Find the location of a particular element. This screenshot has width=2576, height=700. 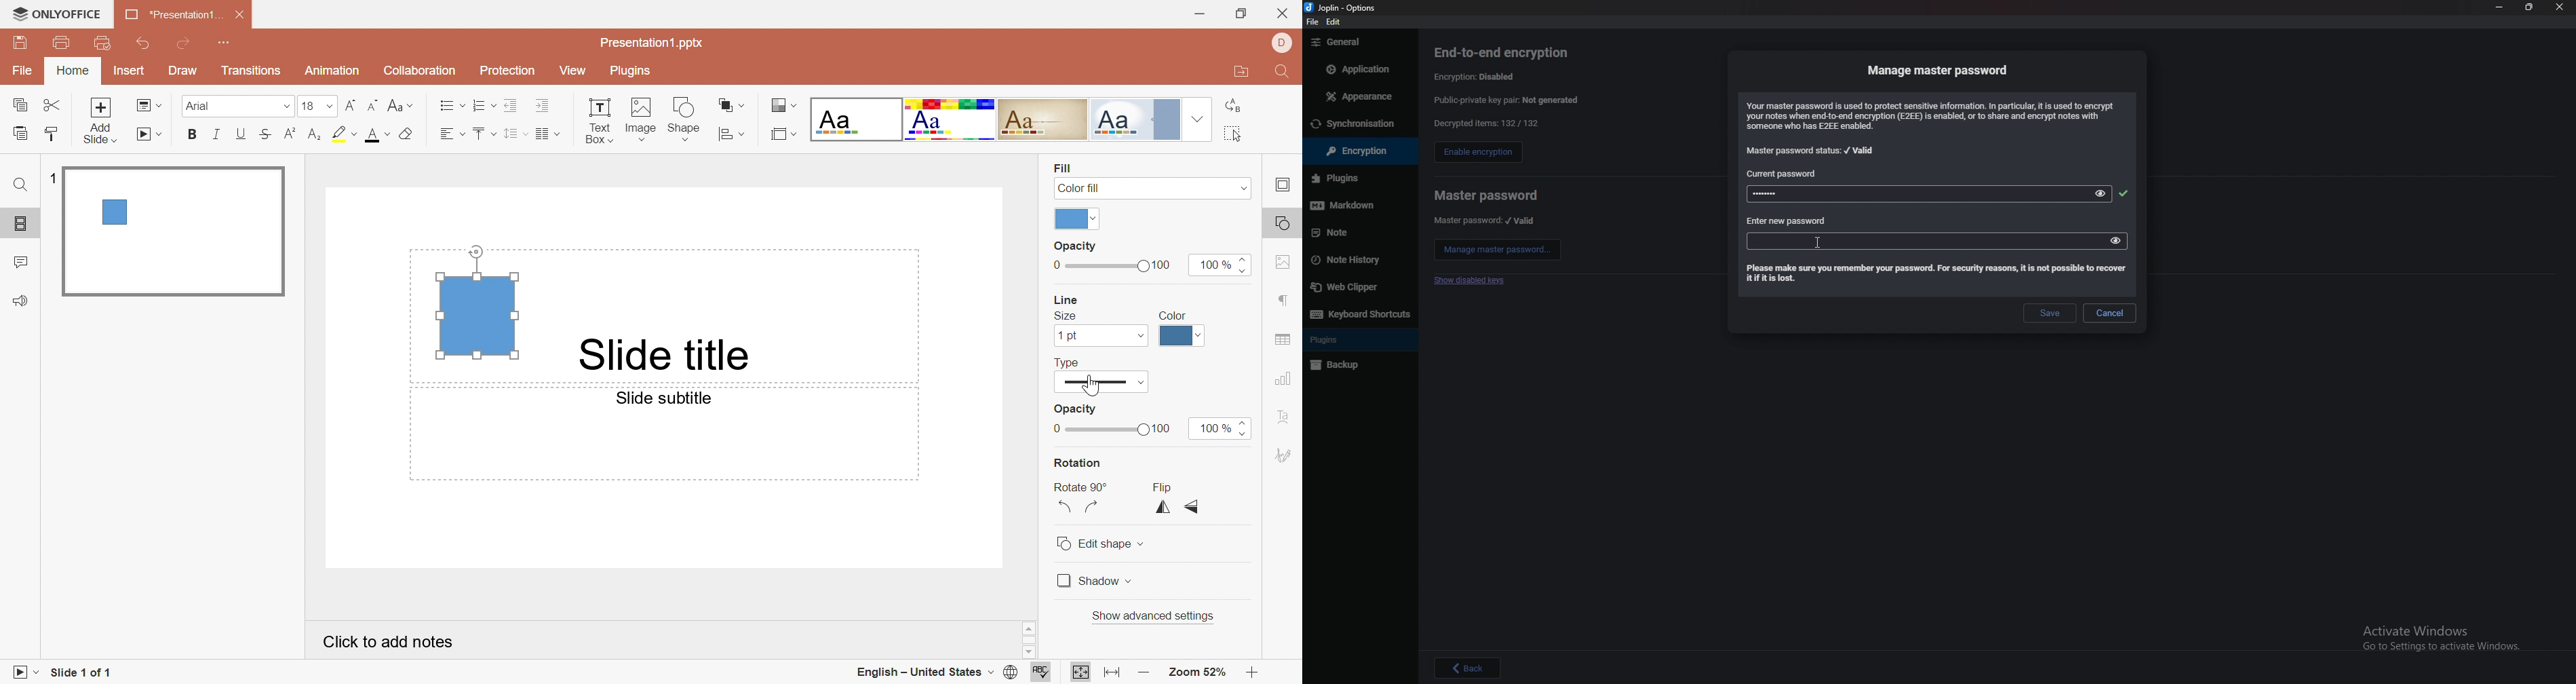

Home is located at coordinates (73, 72).